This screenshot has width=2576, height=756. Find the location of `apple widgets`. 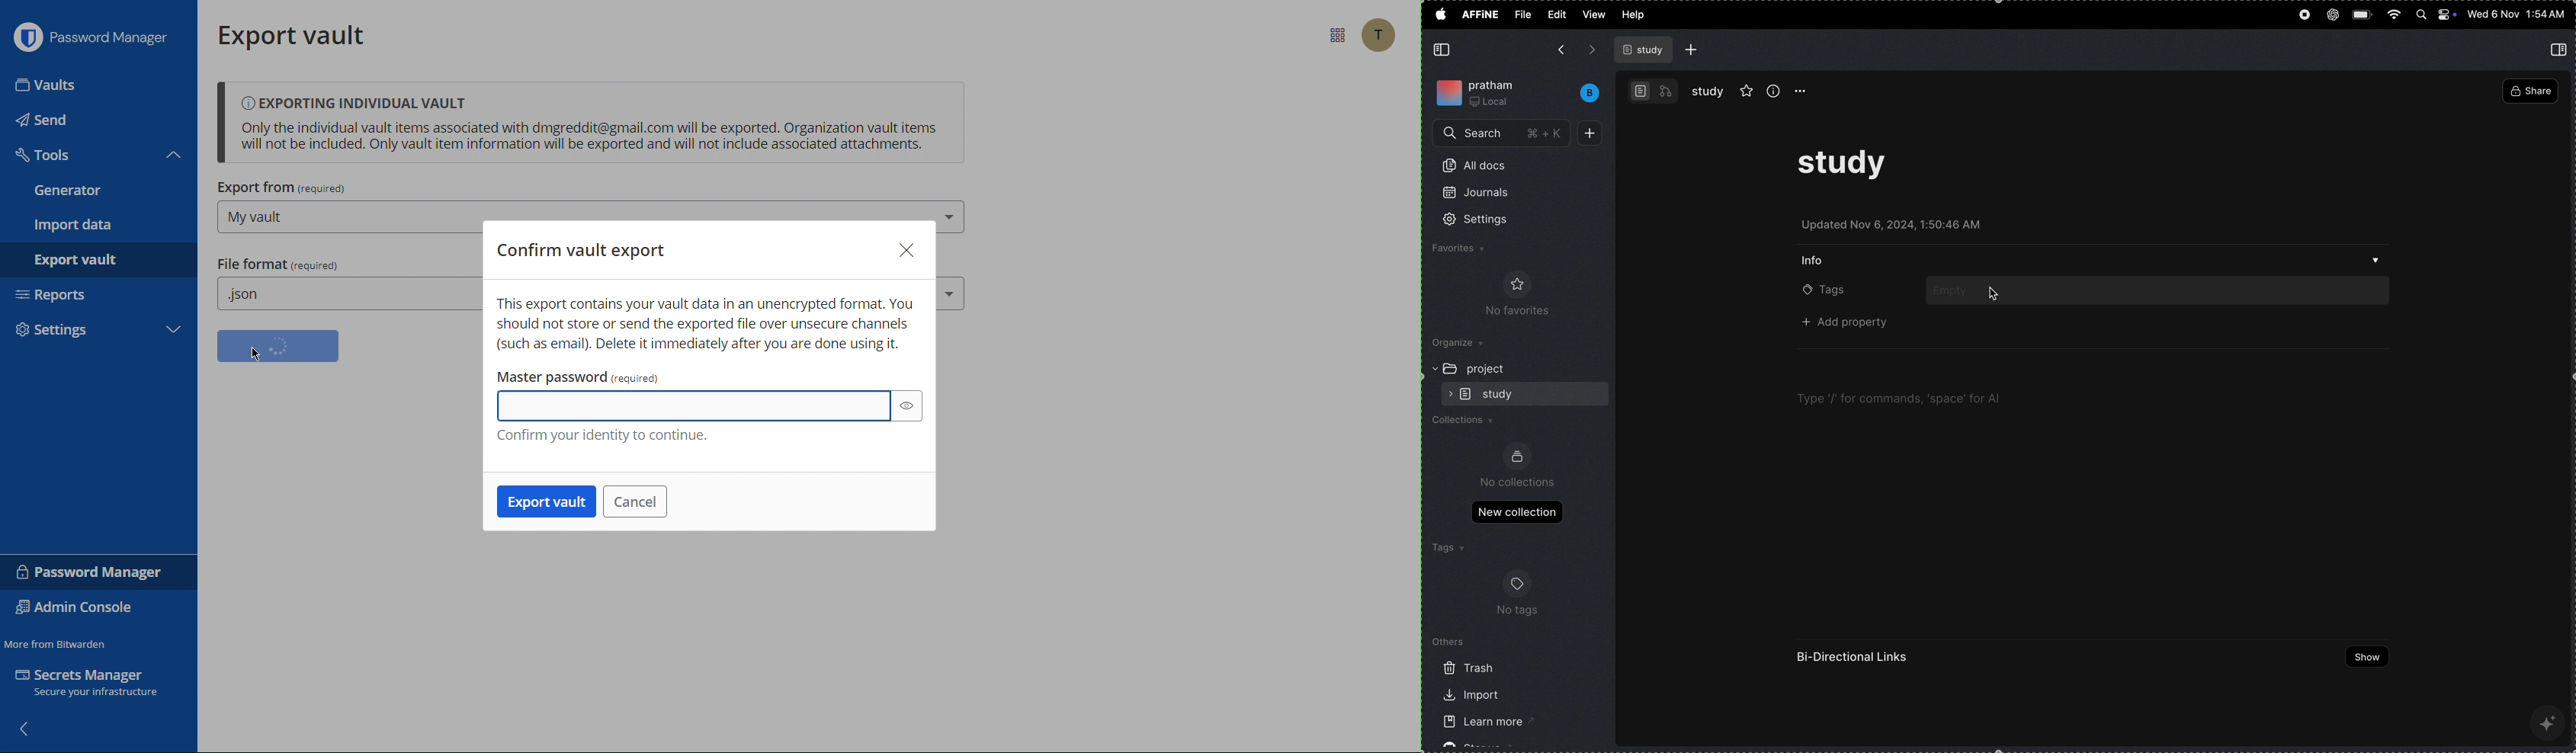

apple widgets is located at coordinates (2435, 16).